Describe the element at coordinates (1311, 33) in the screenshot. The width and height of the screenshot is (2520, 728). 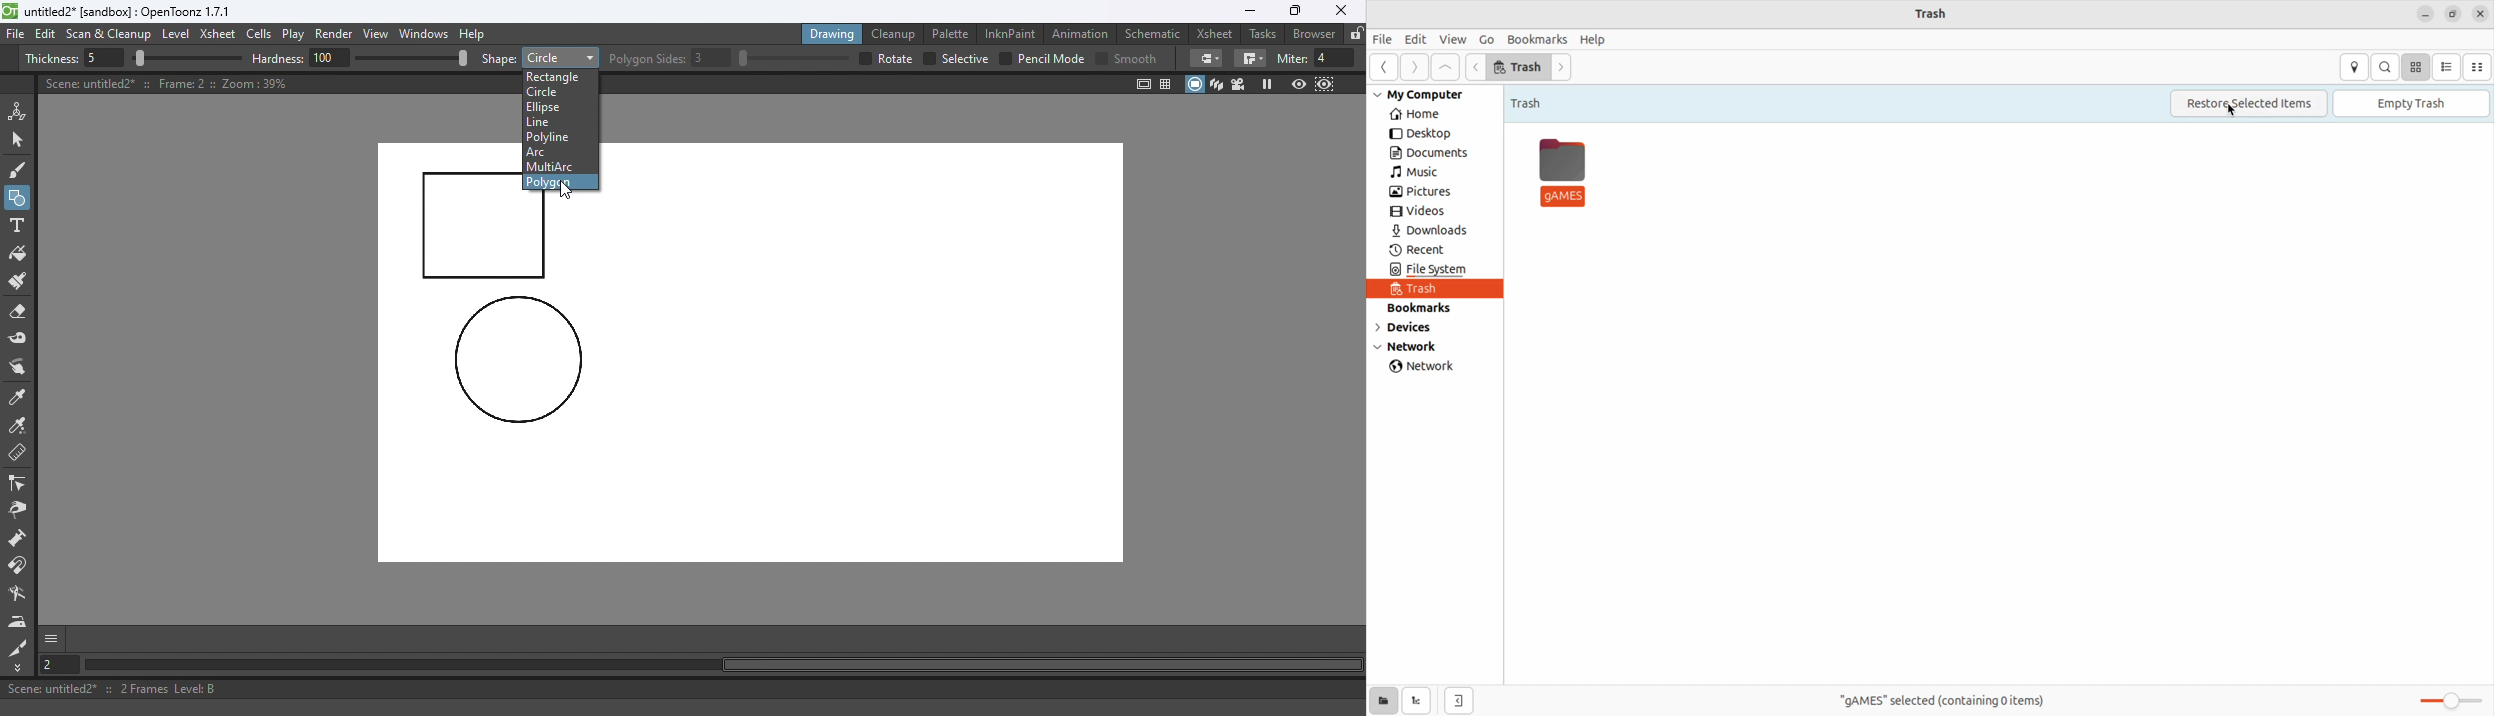
I see `Browser` at that location.